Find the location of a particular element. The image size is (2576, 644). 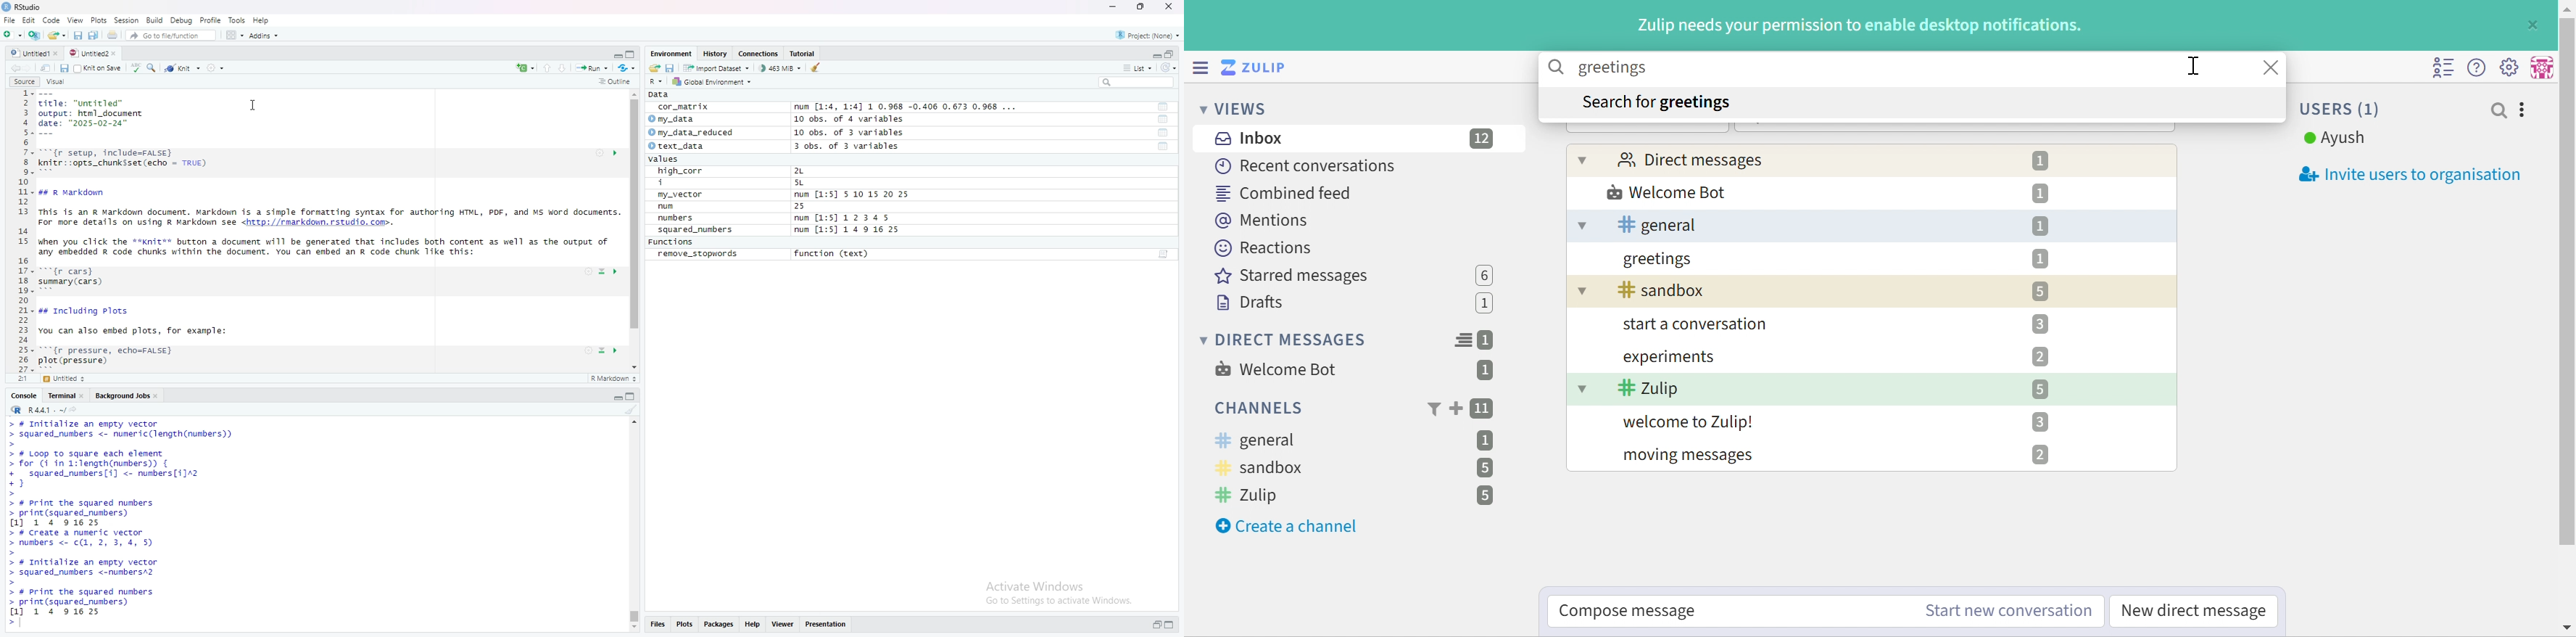

Search icon is located at coordinates (1557, 67).